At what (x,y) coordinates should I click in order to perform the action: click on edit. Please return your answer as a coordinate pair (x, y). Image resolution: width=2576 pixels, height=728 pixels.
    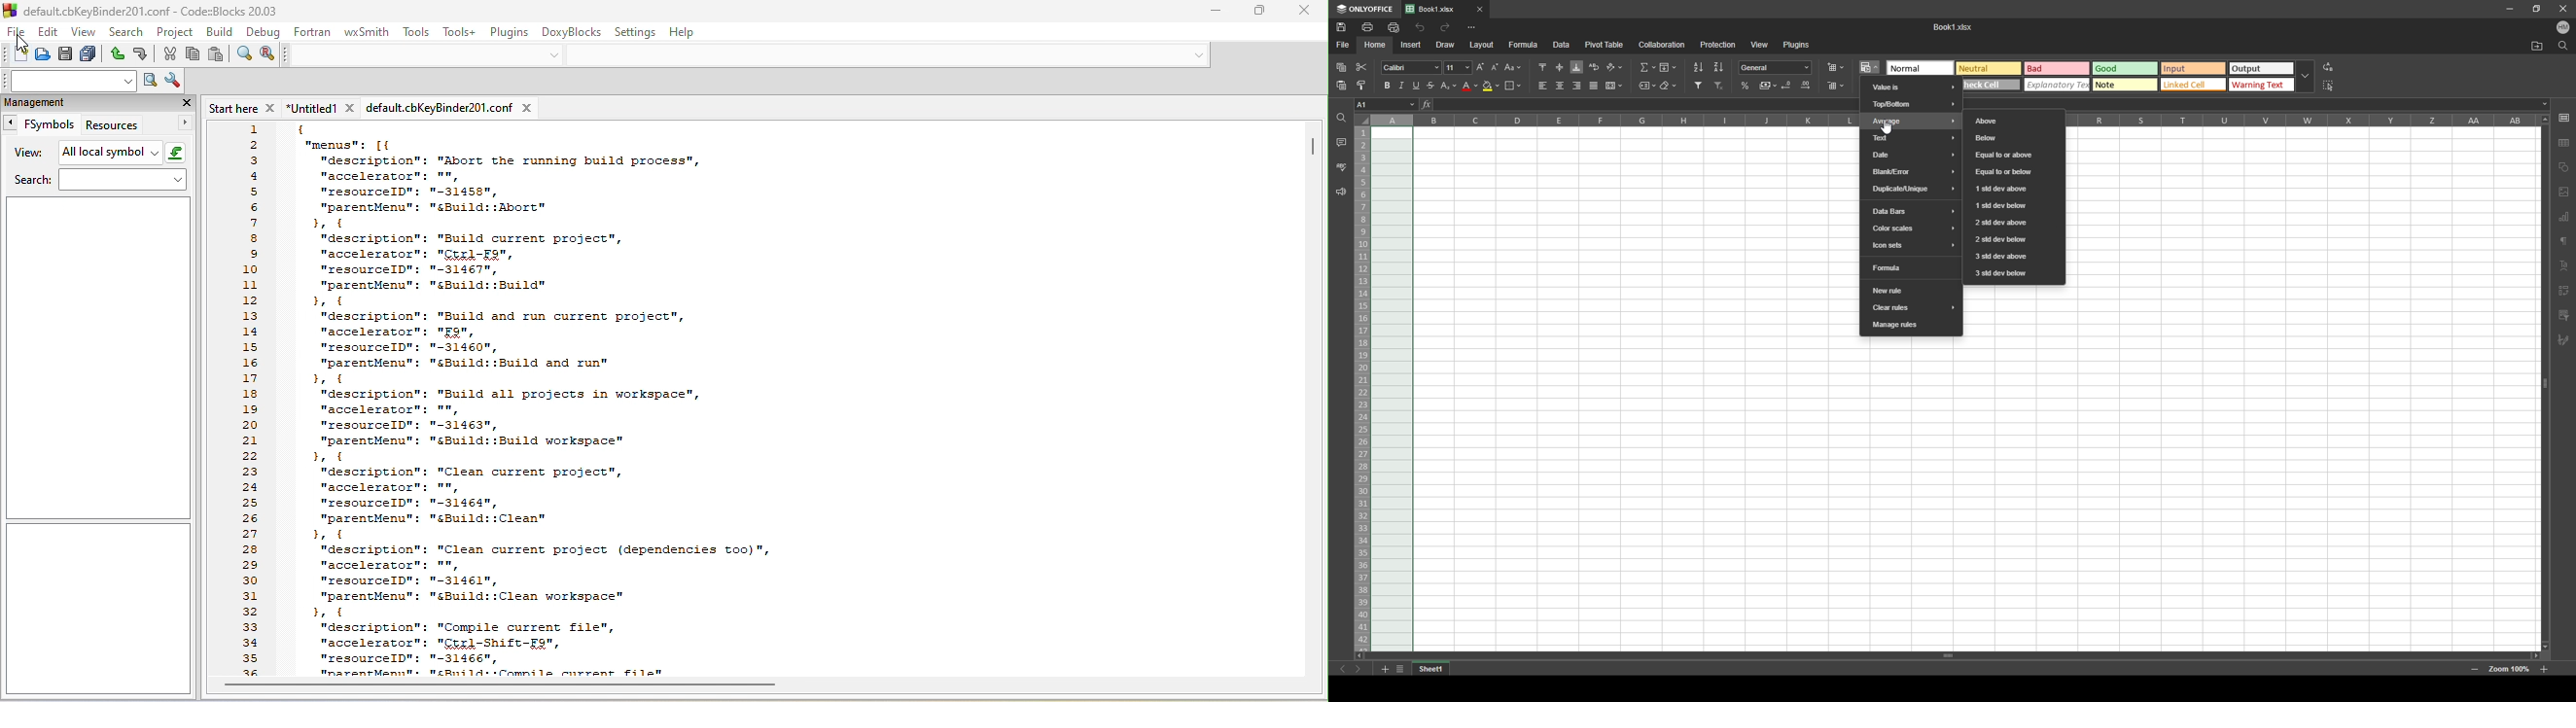
    Looking at the image, I should click on (51, 31).